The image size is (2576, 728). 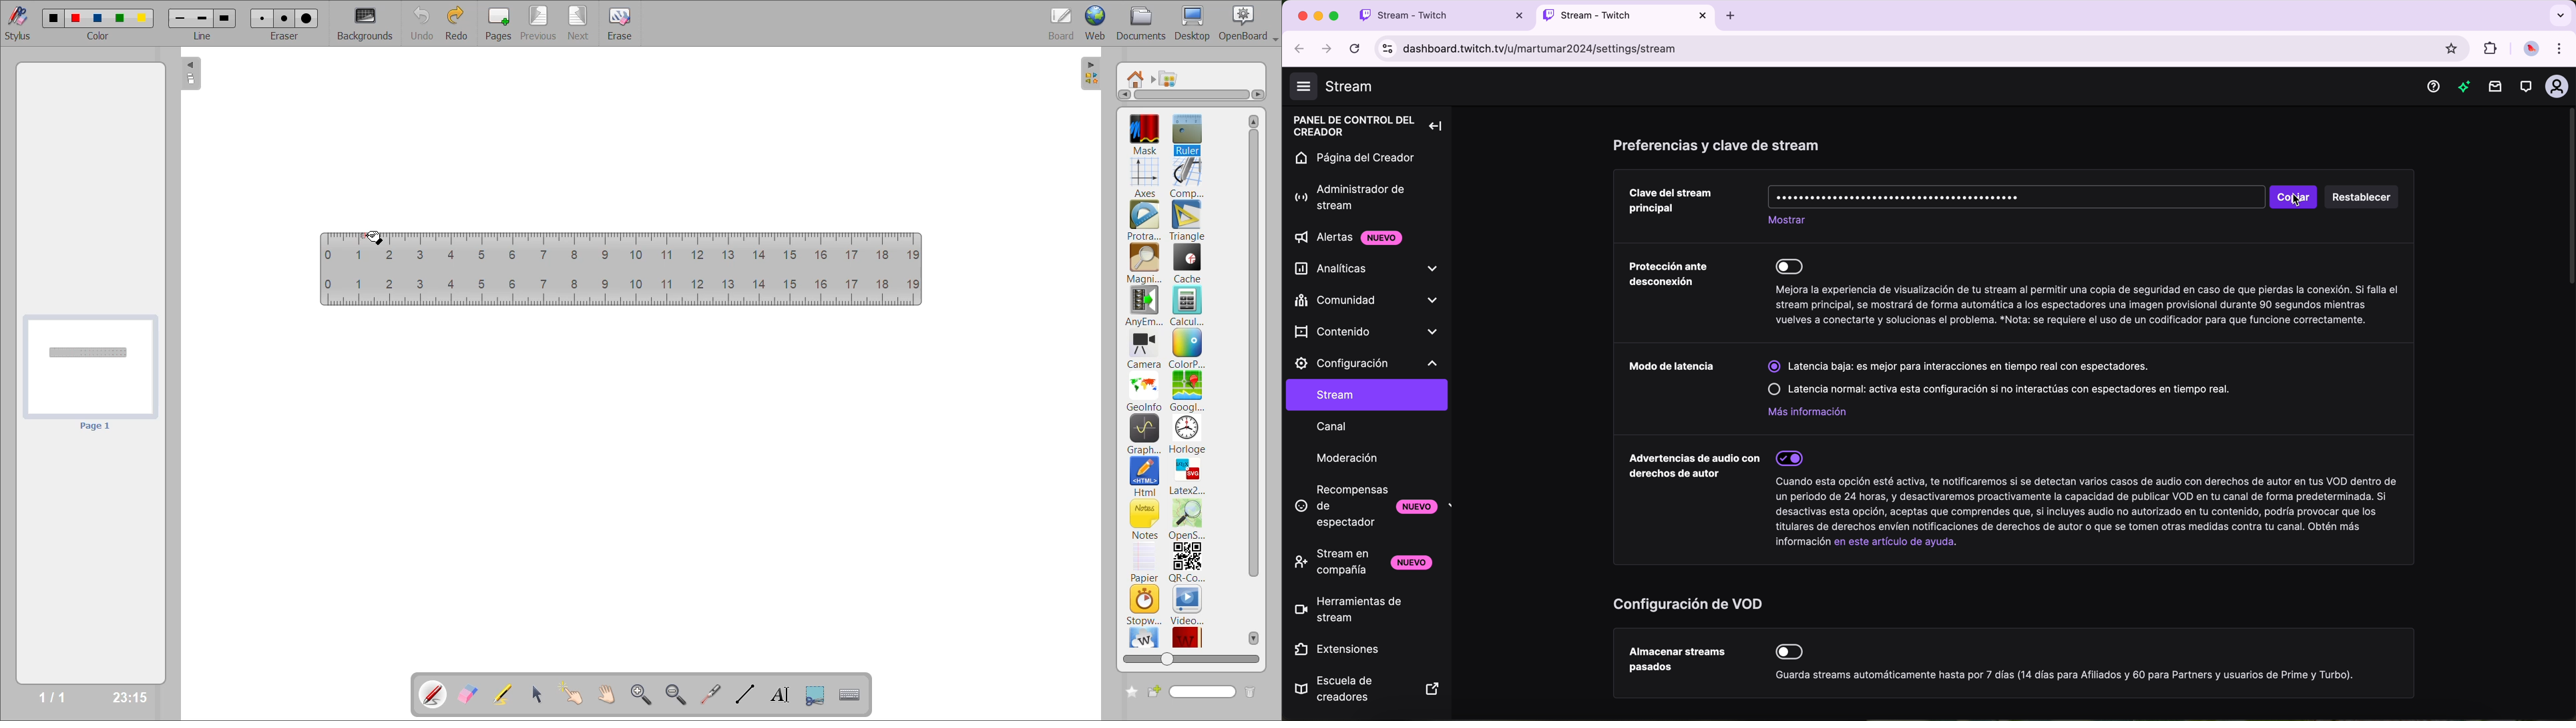 What do you see at coordinates (1189, 657) in the screenshot?
I see `zoom slider` at bounding box center [1189, 657].